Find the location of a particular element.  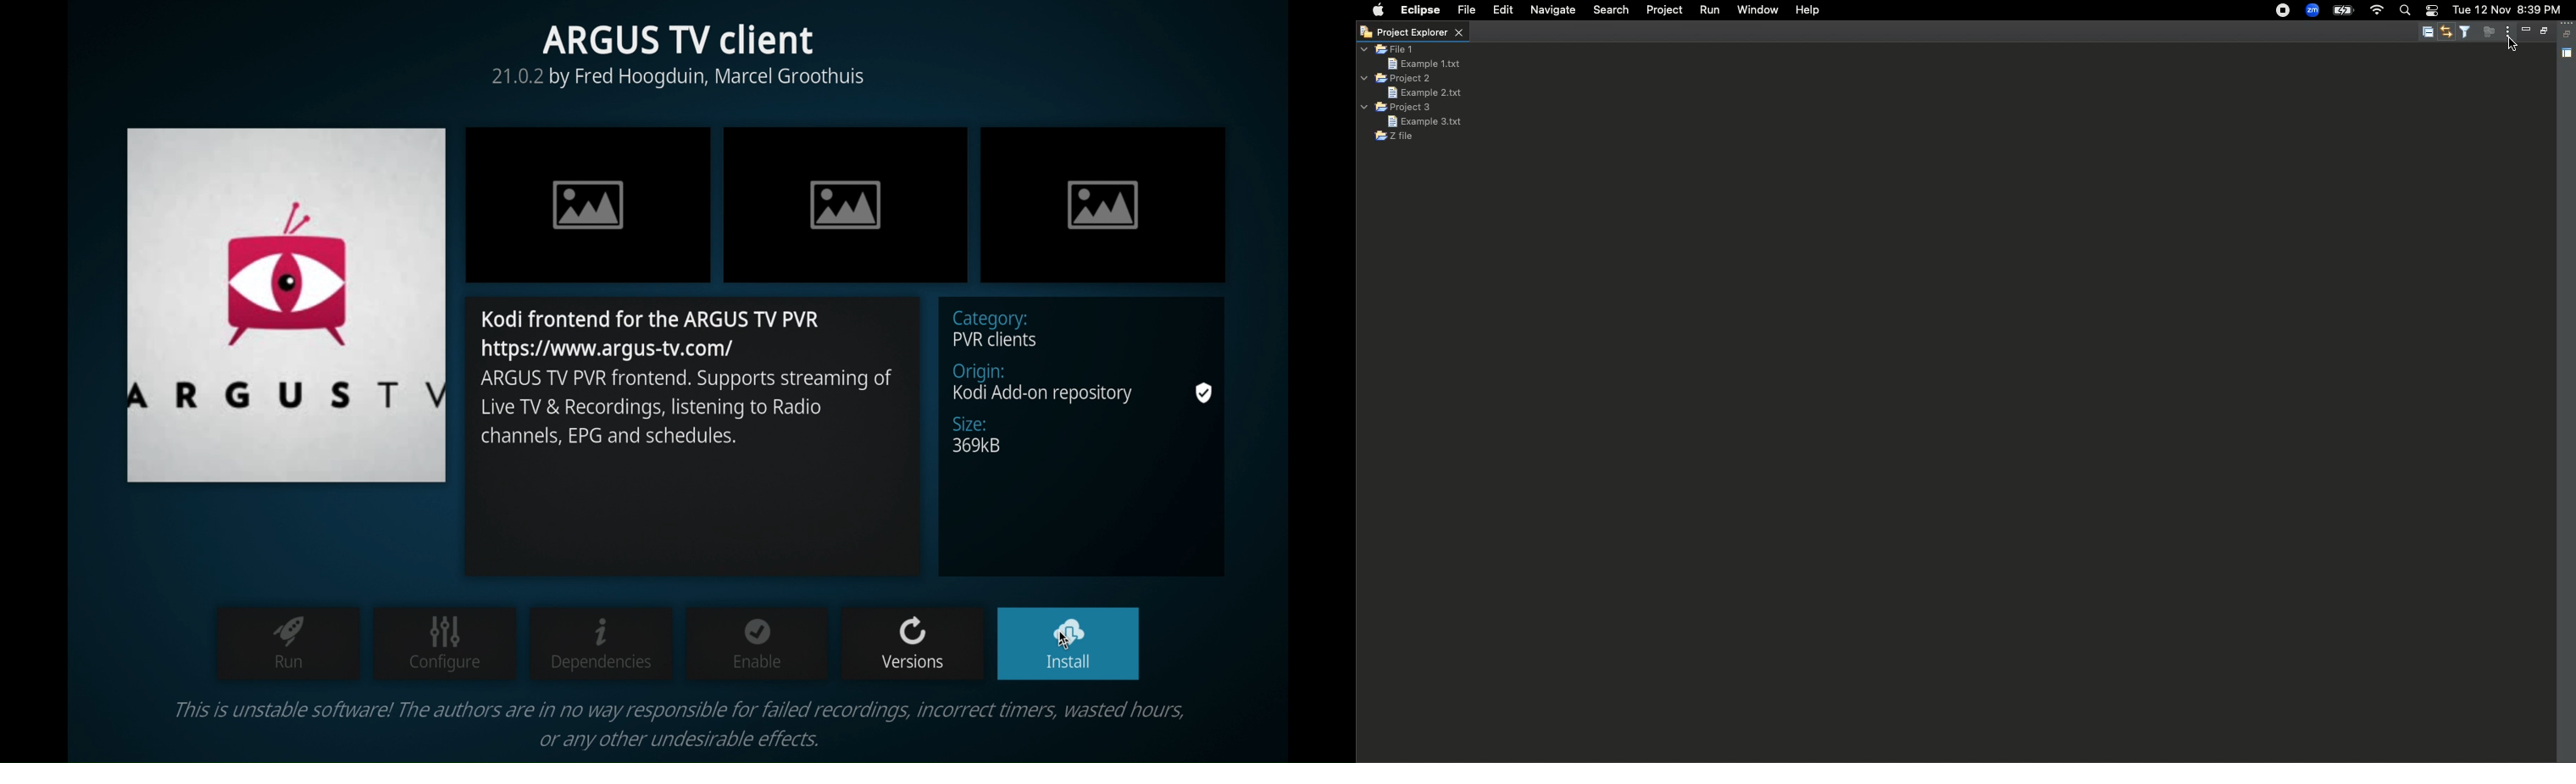

ARGUS TV client
21.0.2 by Fred Hoogduin, Marcel Groothuis is located at coordinates (671, 59).